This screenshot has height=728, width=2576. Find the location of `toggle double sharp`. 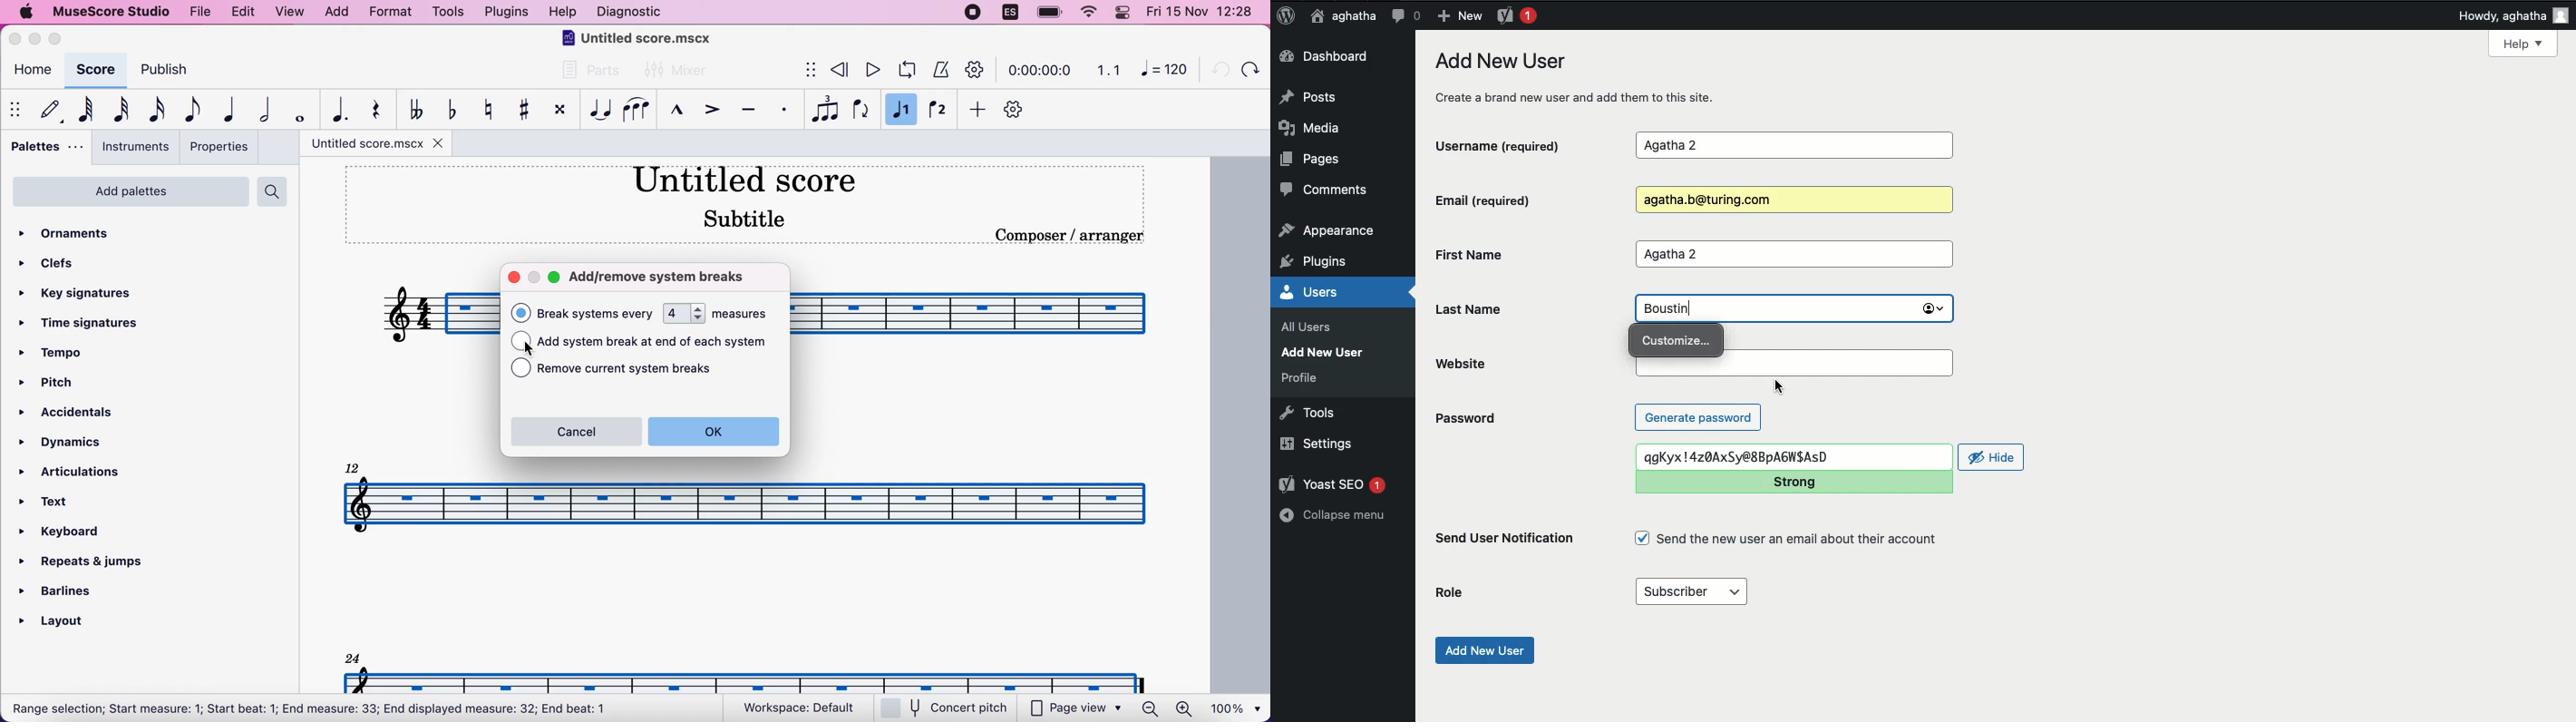

toggle double sharp is located at coordinates (558, 112).